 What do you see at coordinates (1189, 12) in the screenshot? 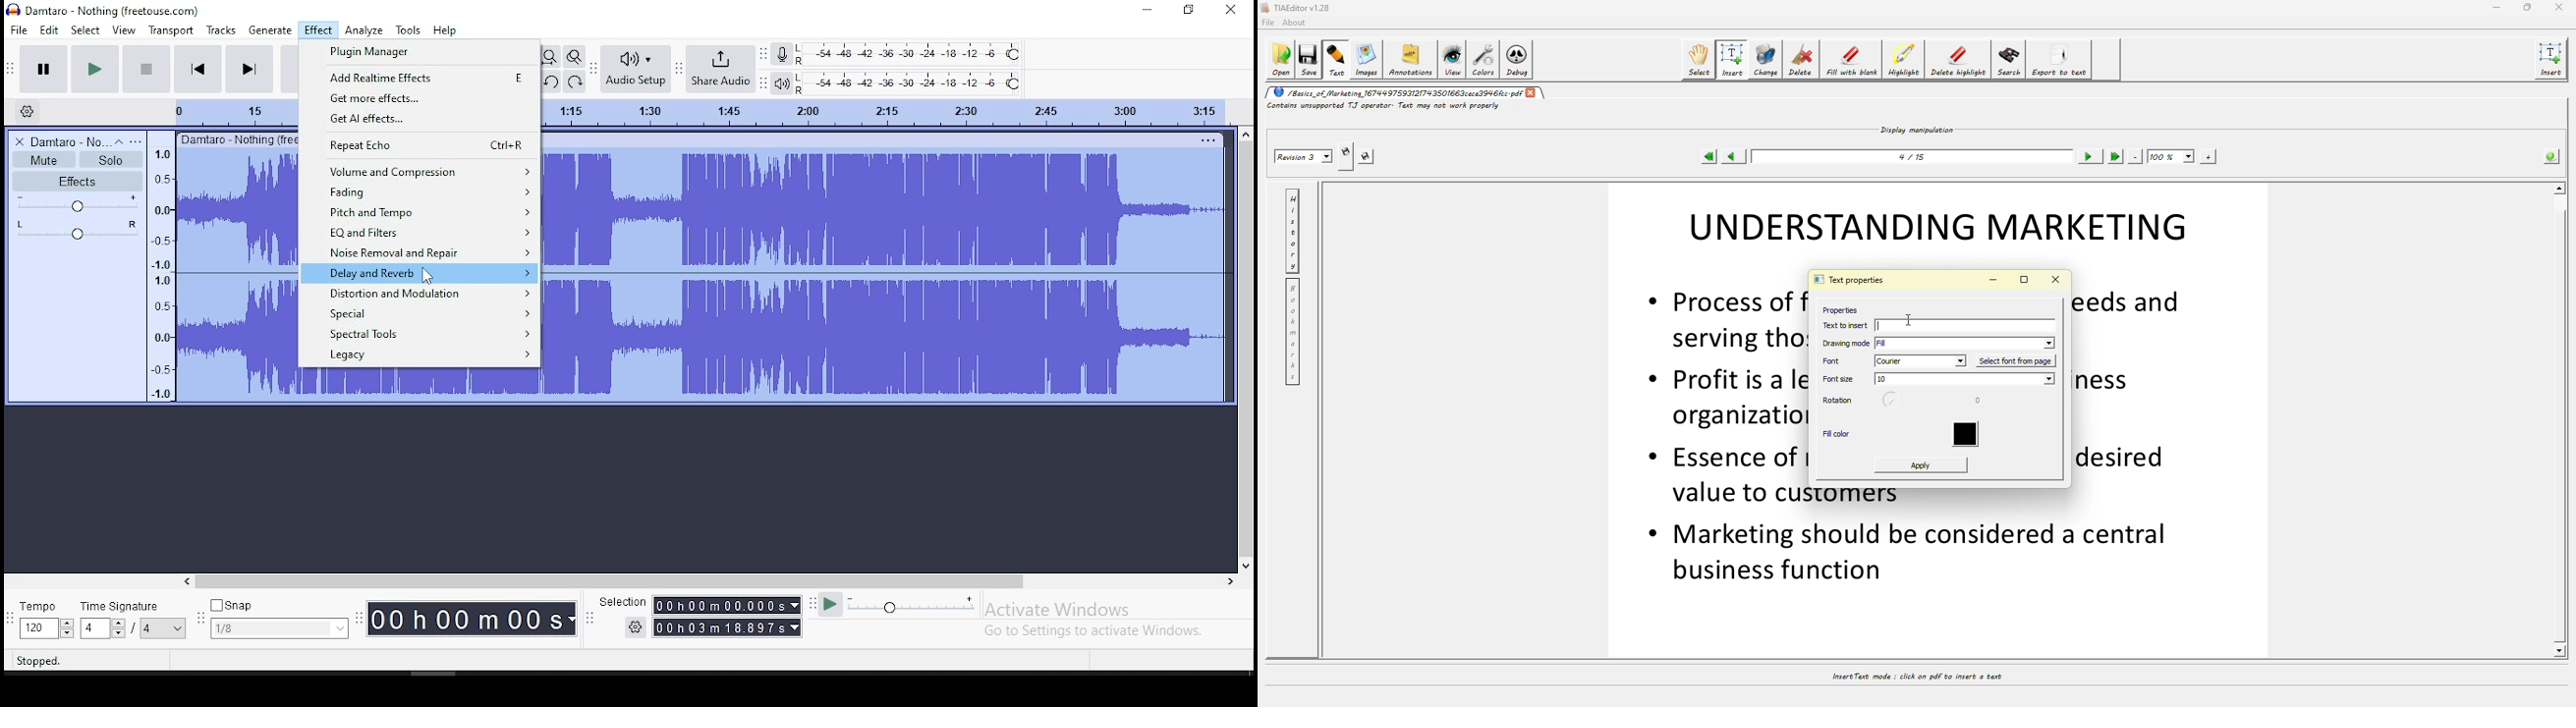
I see `Maximize` at bounding box center [1189, 12].